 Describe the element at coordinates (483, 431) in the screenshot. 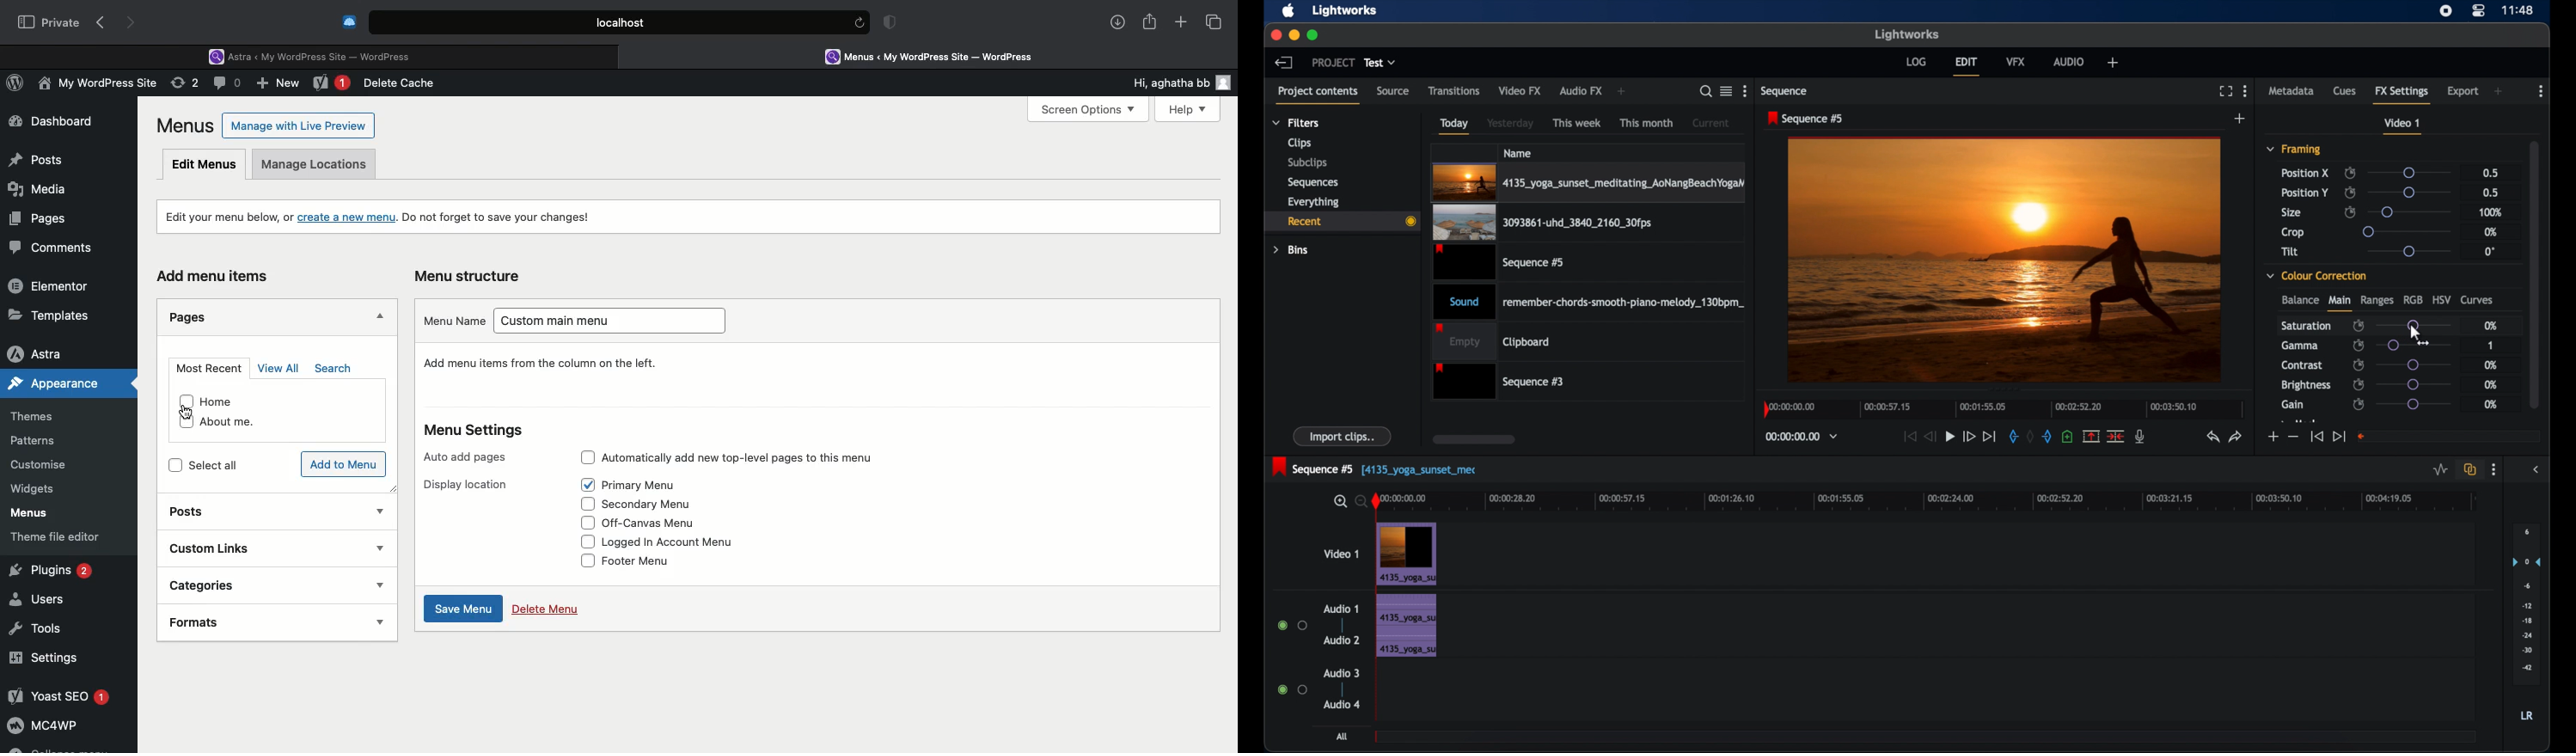

I see `Menu settings` at that location.